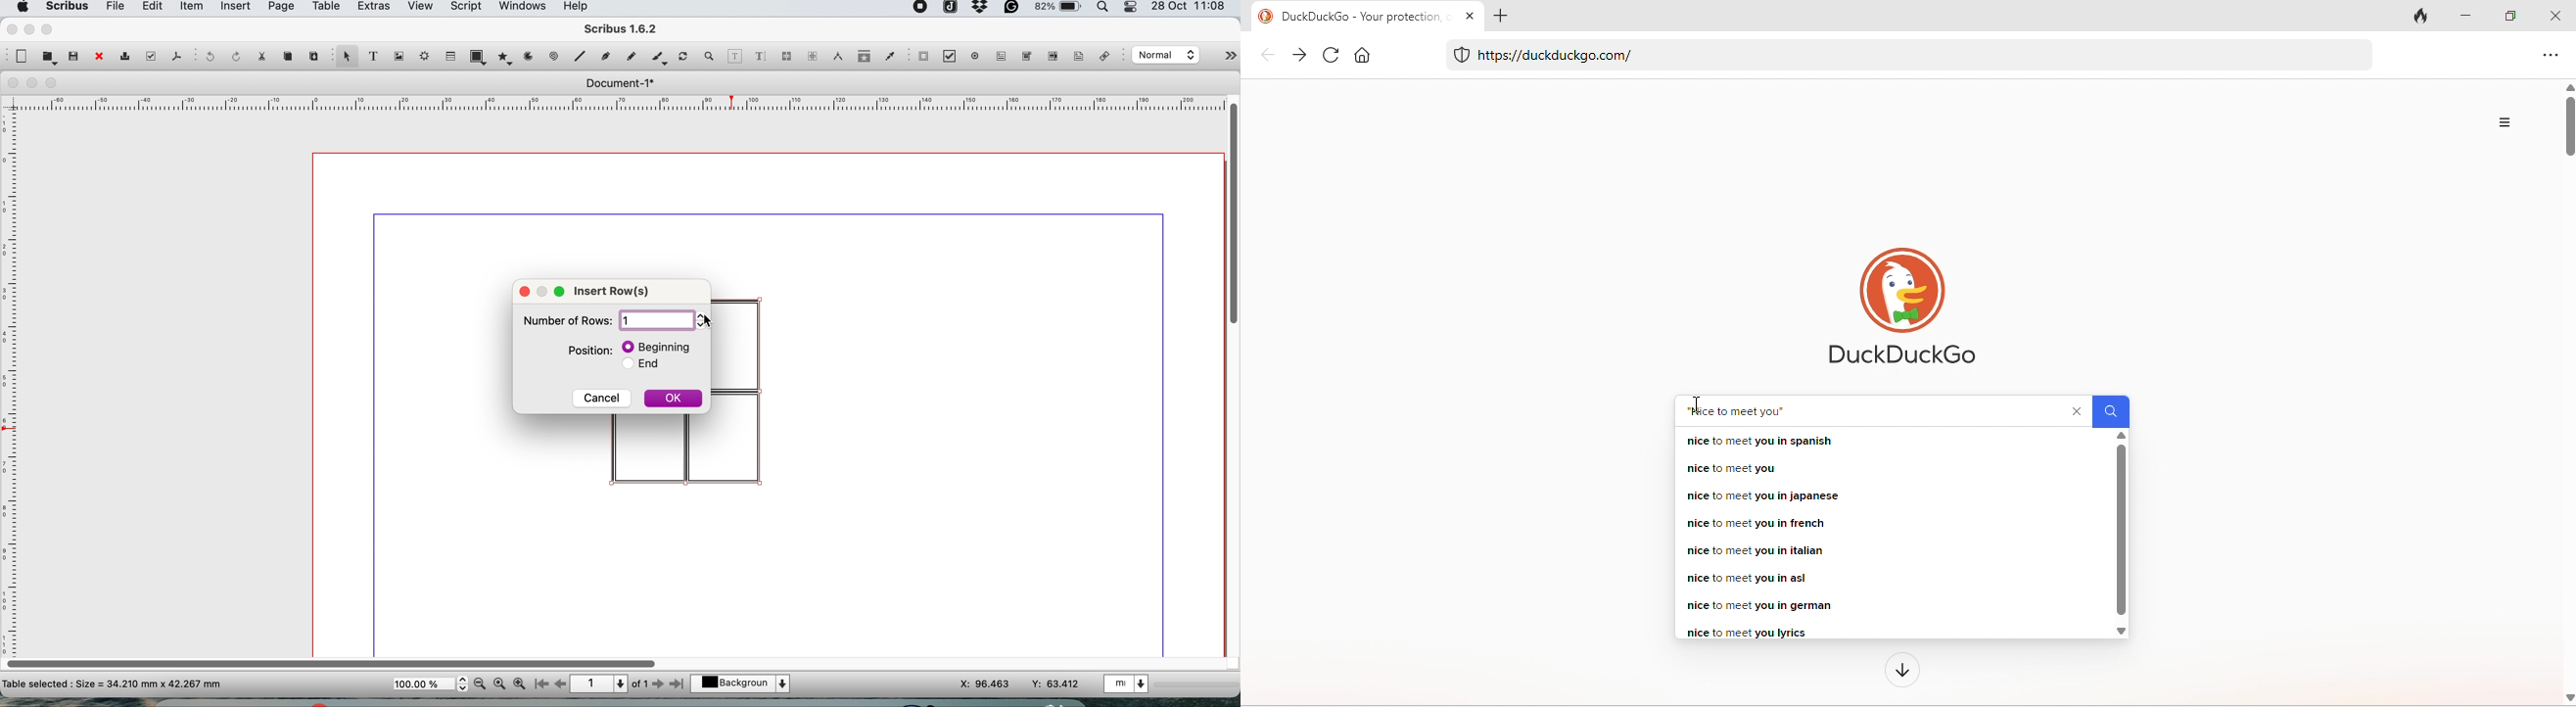  Describe the element at coordinates (33, 83) in the screenshot. I see `minimise` at that location.